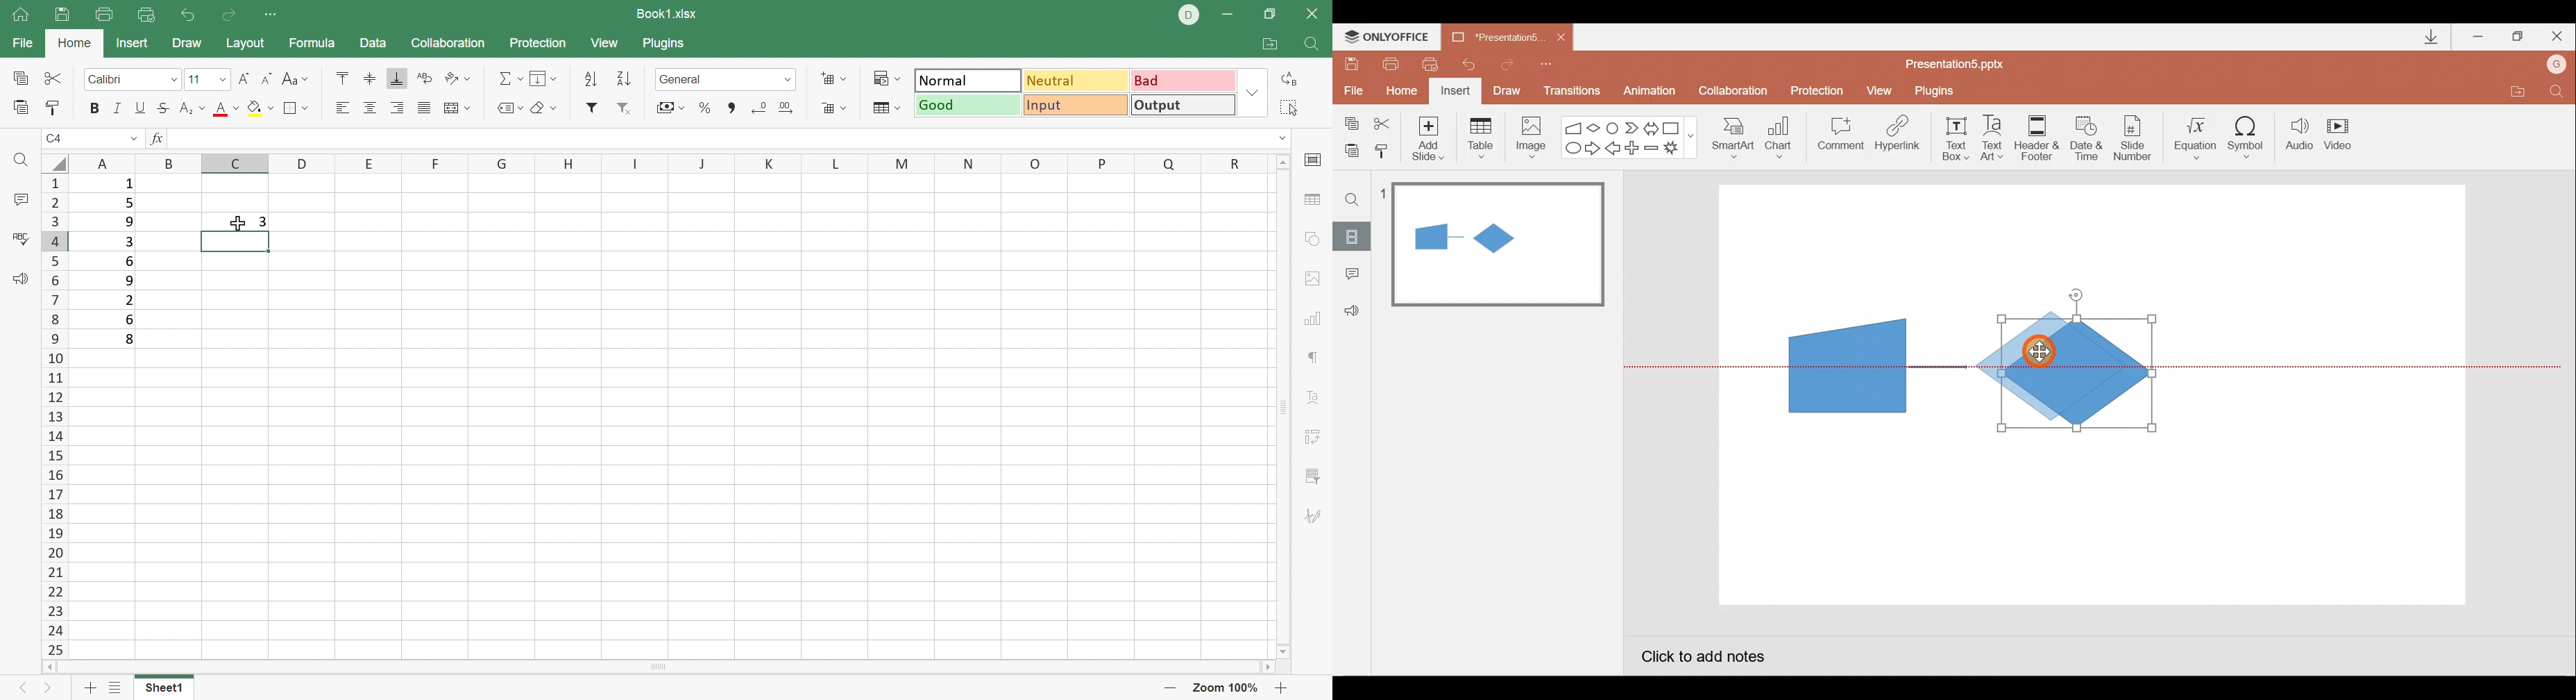 The width and height of the screenshot is (2576, 700). Describe the element at coordinates (1312, 320) in the screenshot. I see `Chart settings` at that location.